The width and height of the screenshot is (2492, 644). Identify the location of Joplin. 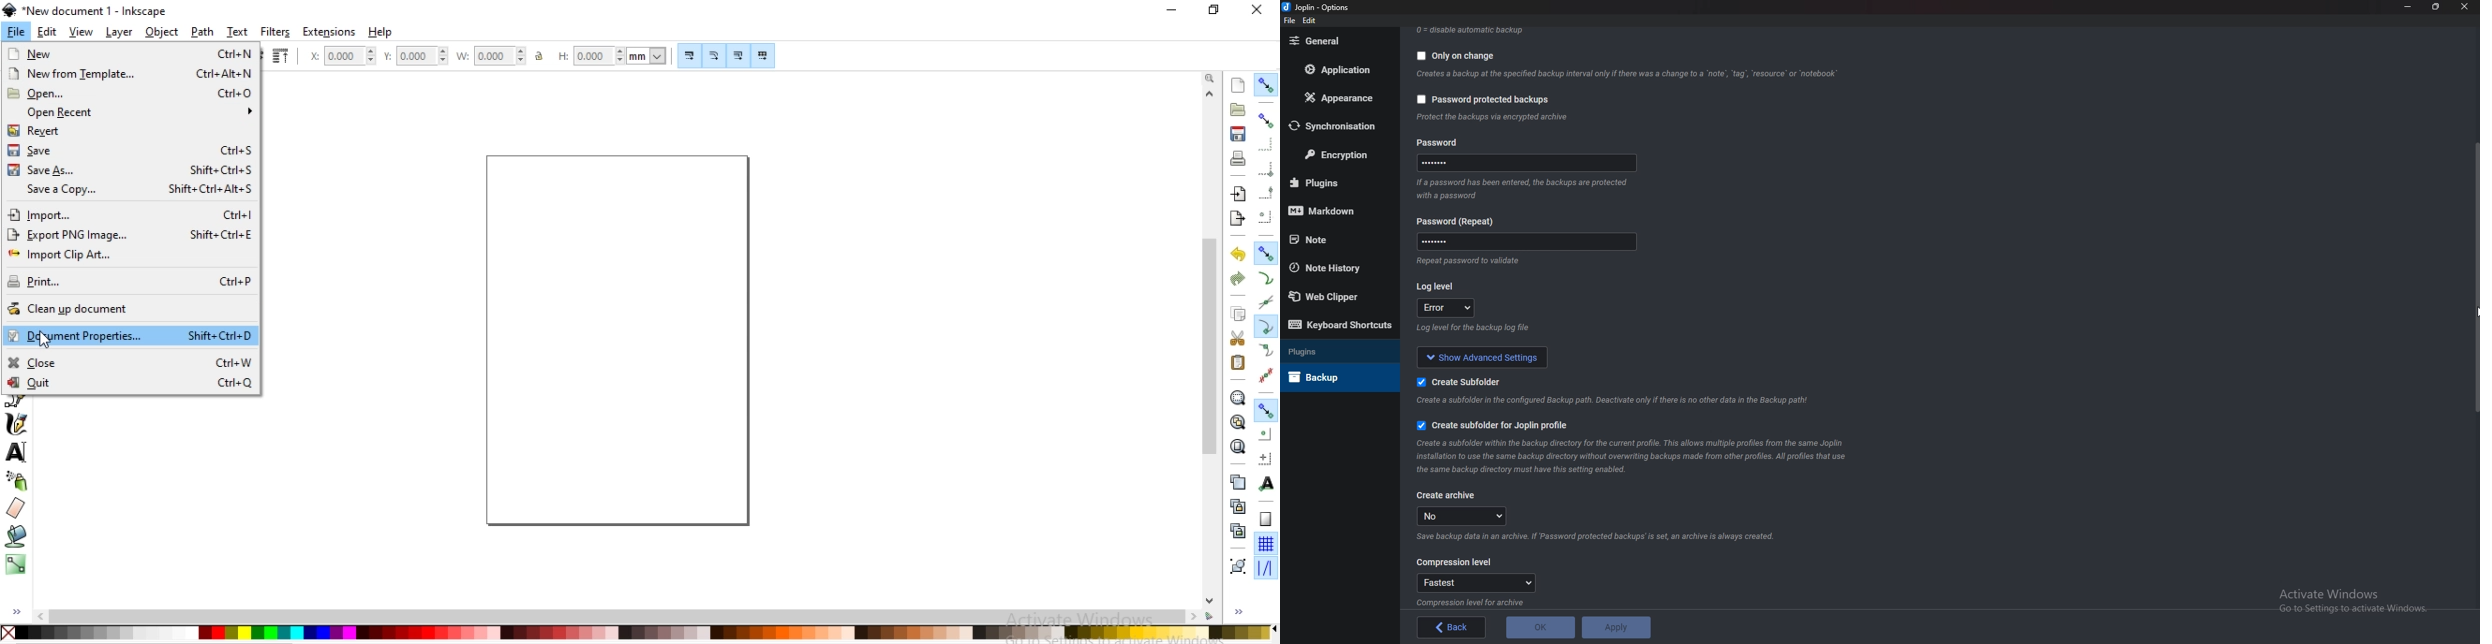
(1317, 7).